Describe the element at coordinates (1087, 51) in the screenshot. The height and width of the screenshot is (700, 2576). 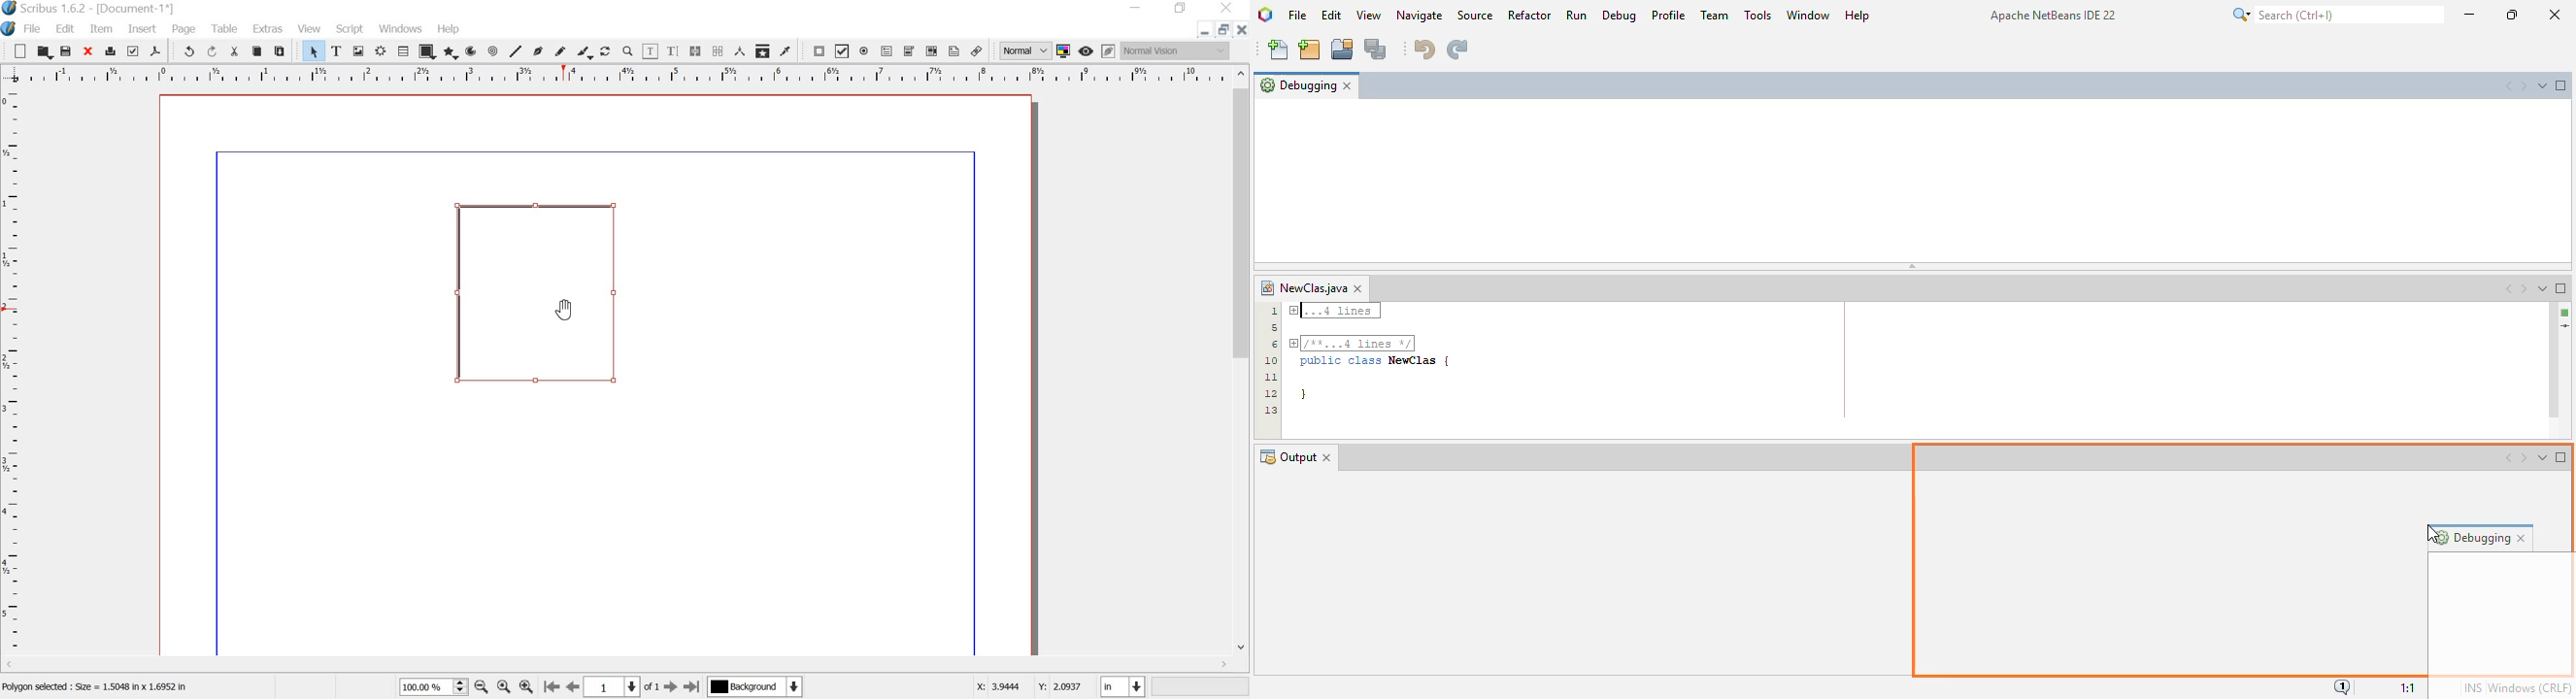
I see `preview mode` at that location.